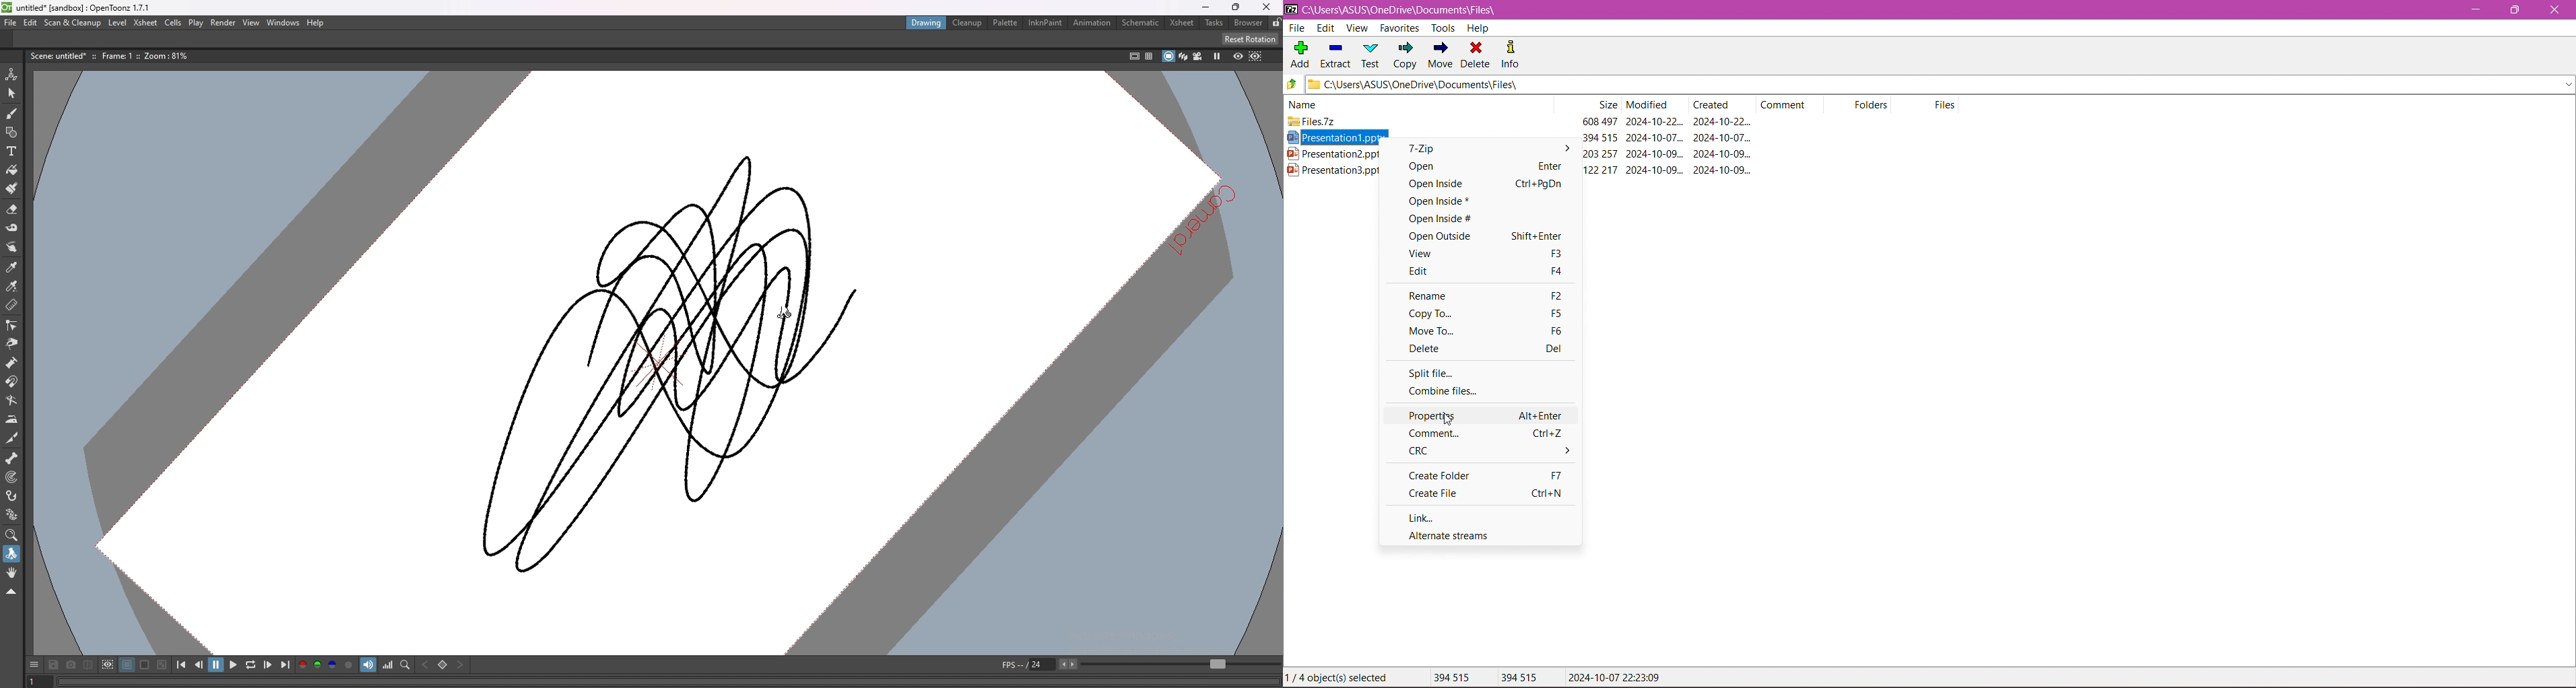  Describe the element at coordinates (1478, 183) in the screenshot. I see `Open Inside` at that location.